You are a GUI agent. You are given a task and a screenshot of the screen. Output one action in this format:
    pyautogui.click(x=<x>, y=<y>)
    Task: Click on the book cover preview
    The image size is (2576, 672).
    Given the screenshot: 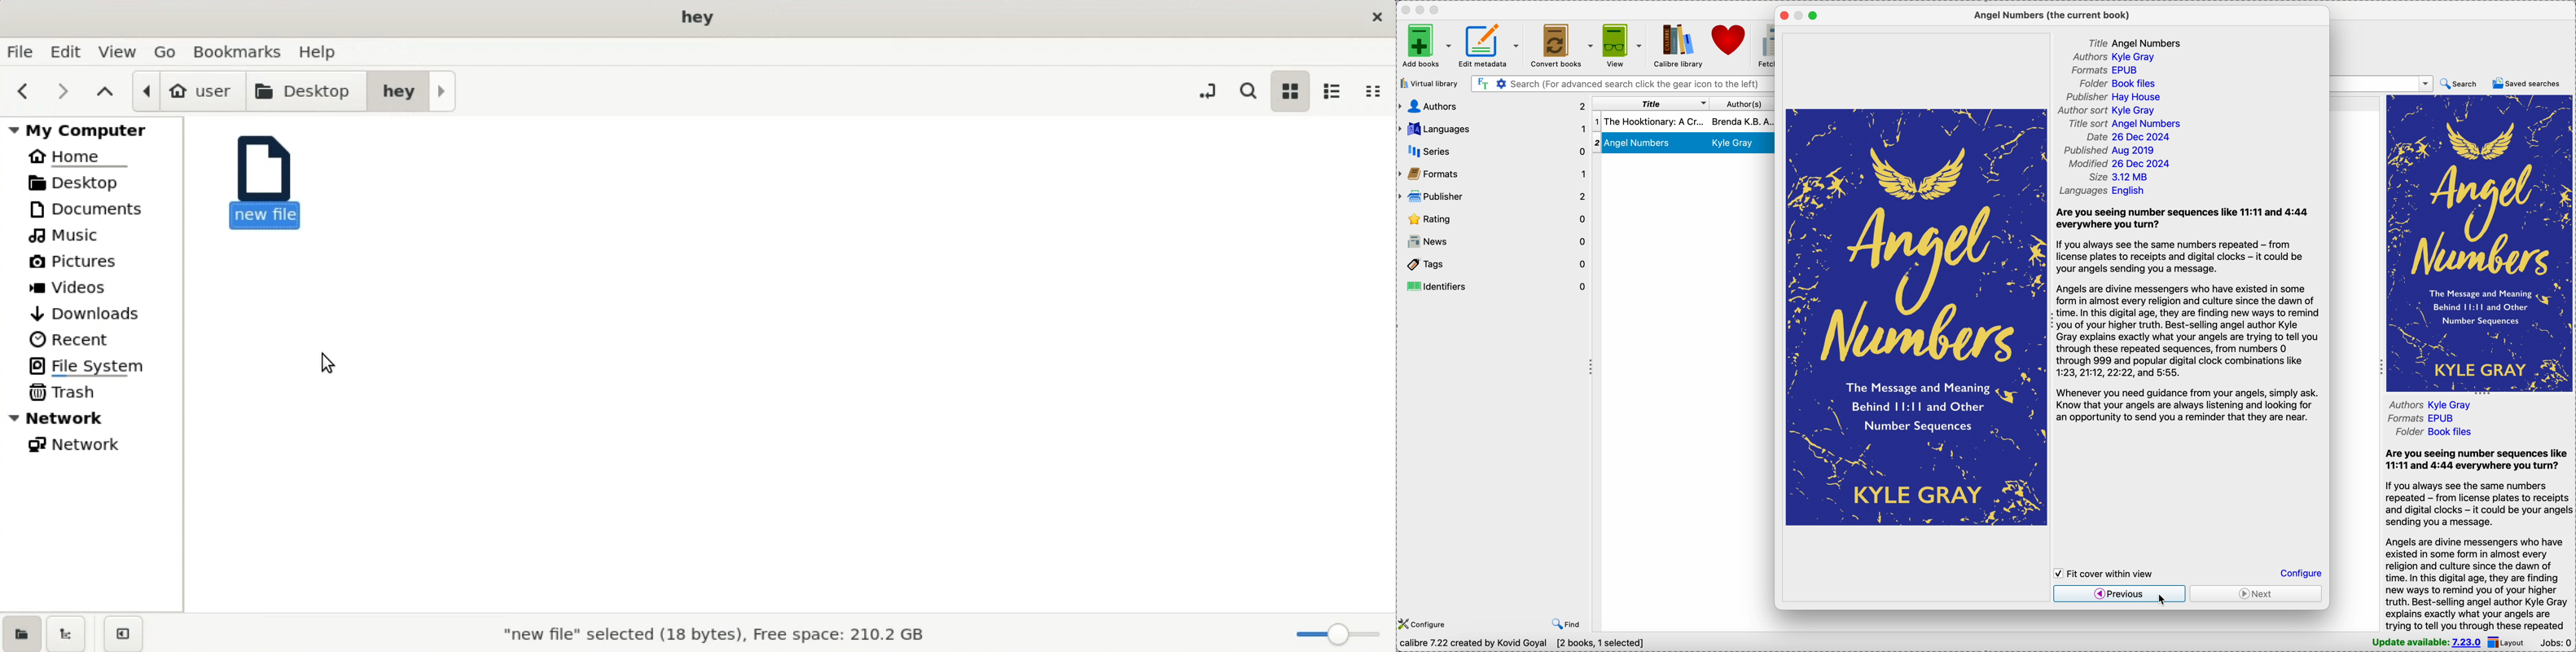 What is the action you would take?
    pyautogui.click(x=2480, y=243)
    